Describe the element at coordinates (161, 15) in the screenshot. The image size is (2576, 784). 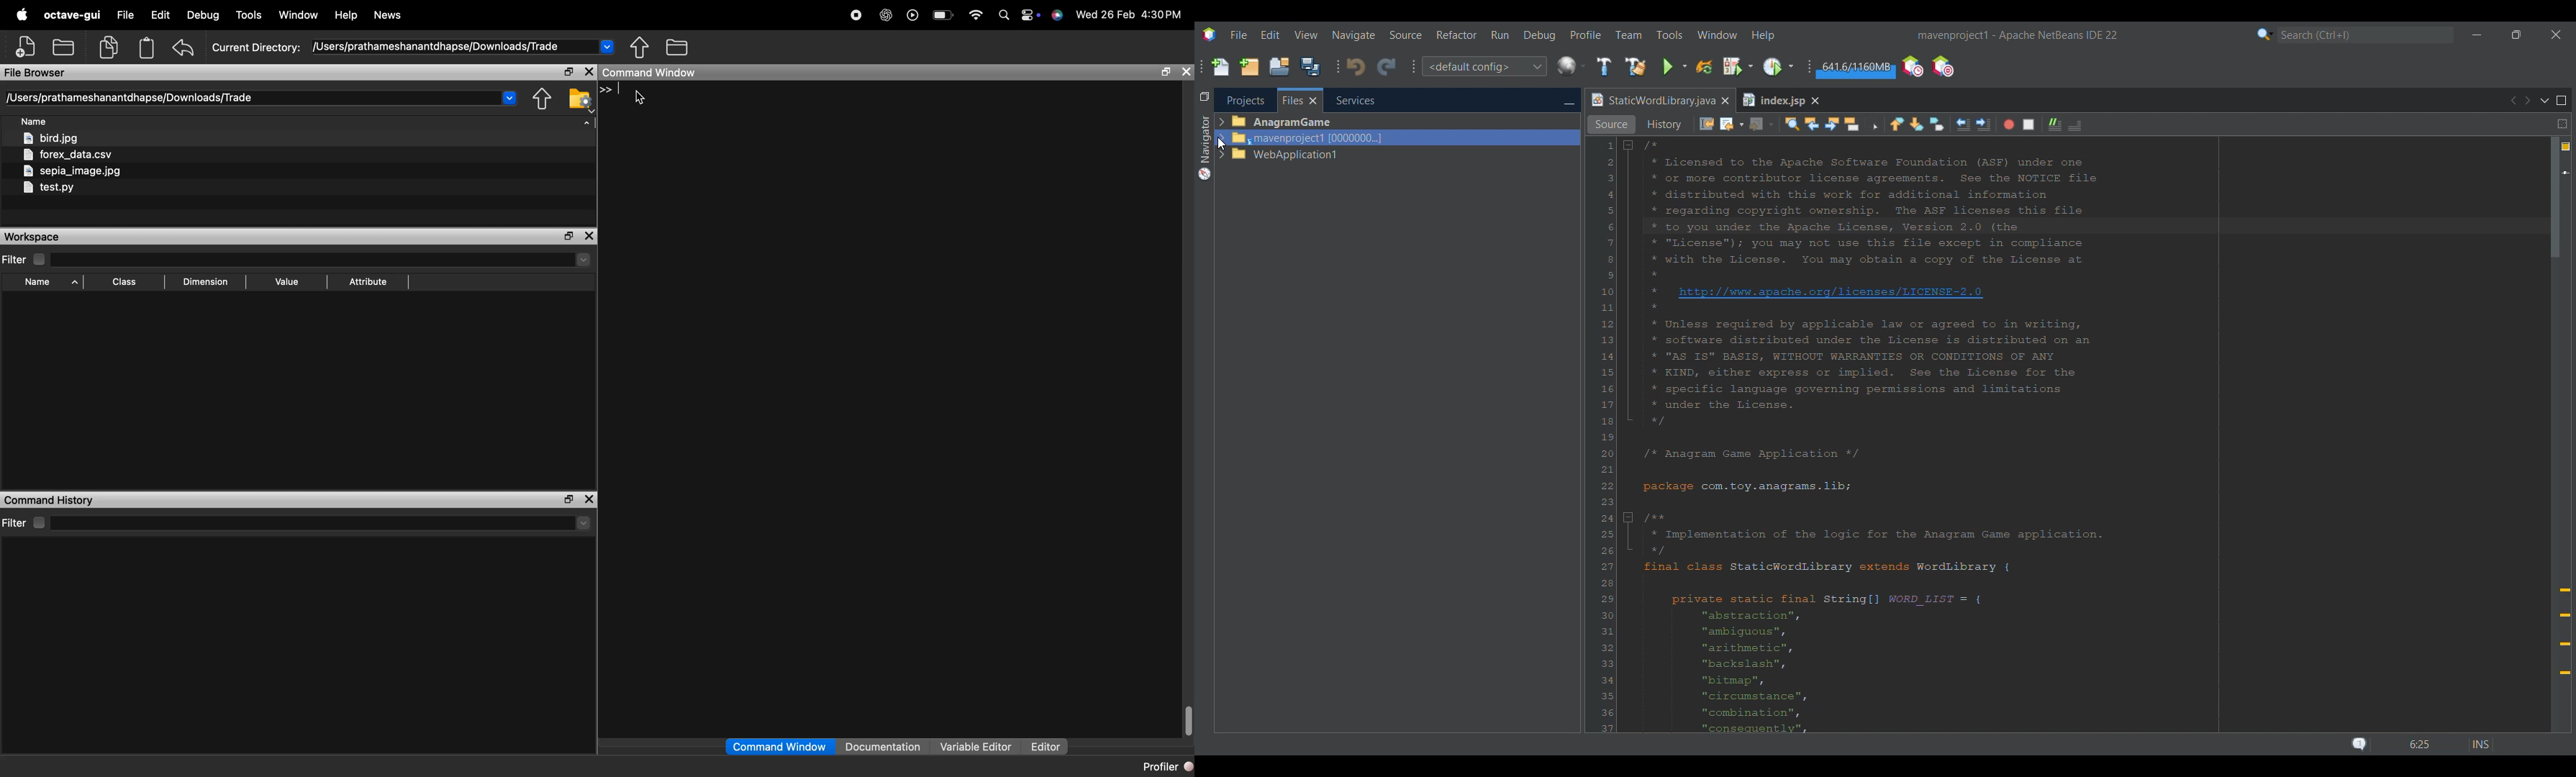
I see `edit` at that location.